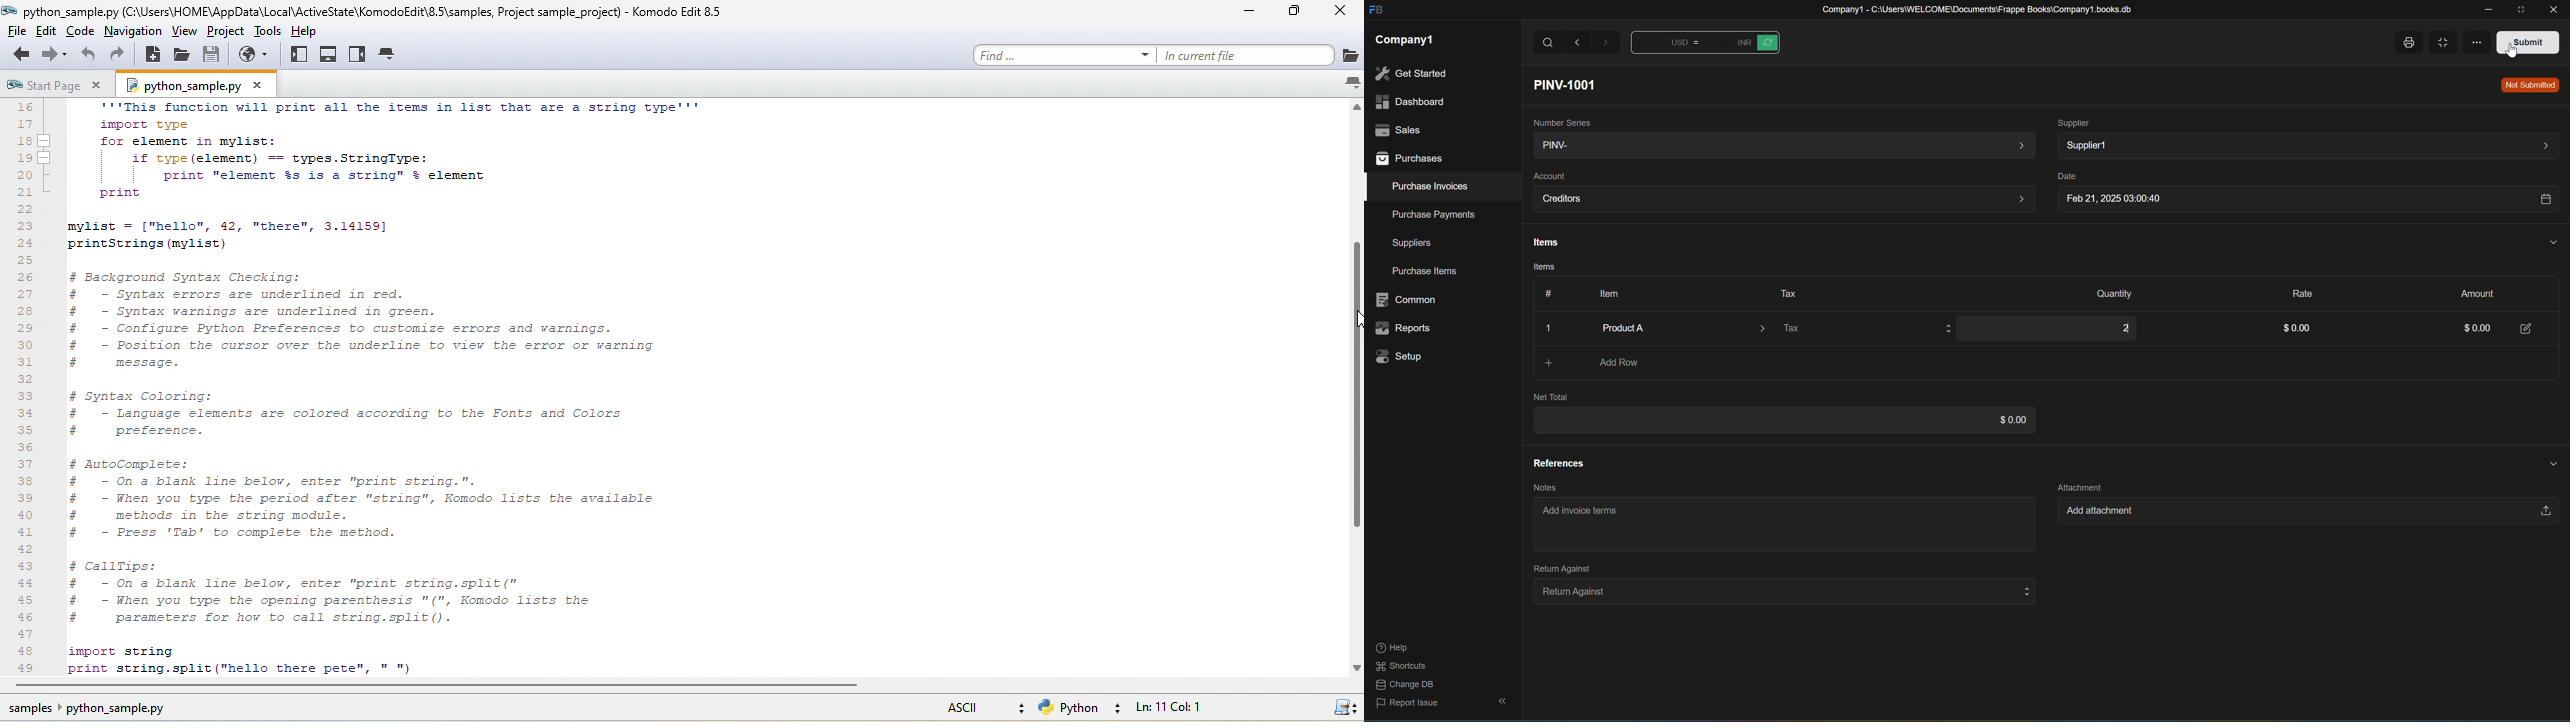 This screenshot has width=2576, height=728. Describe the element at coordinates (1396, 128) in the screenshot. I see `sales` at that location.